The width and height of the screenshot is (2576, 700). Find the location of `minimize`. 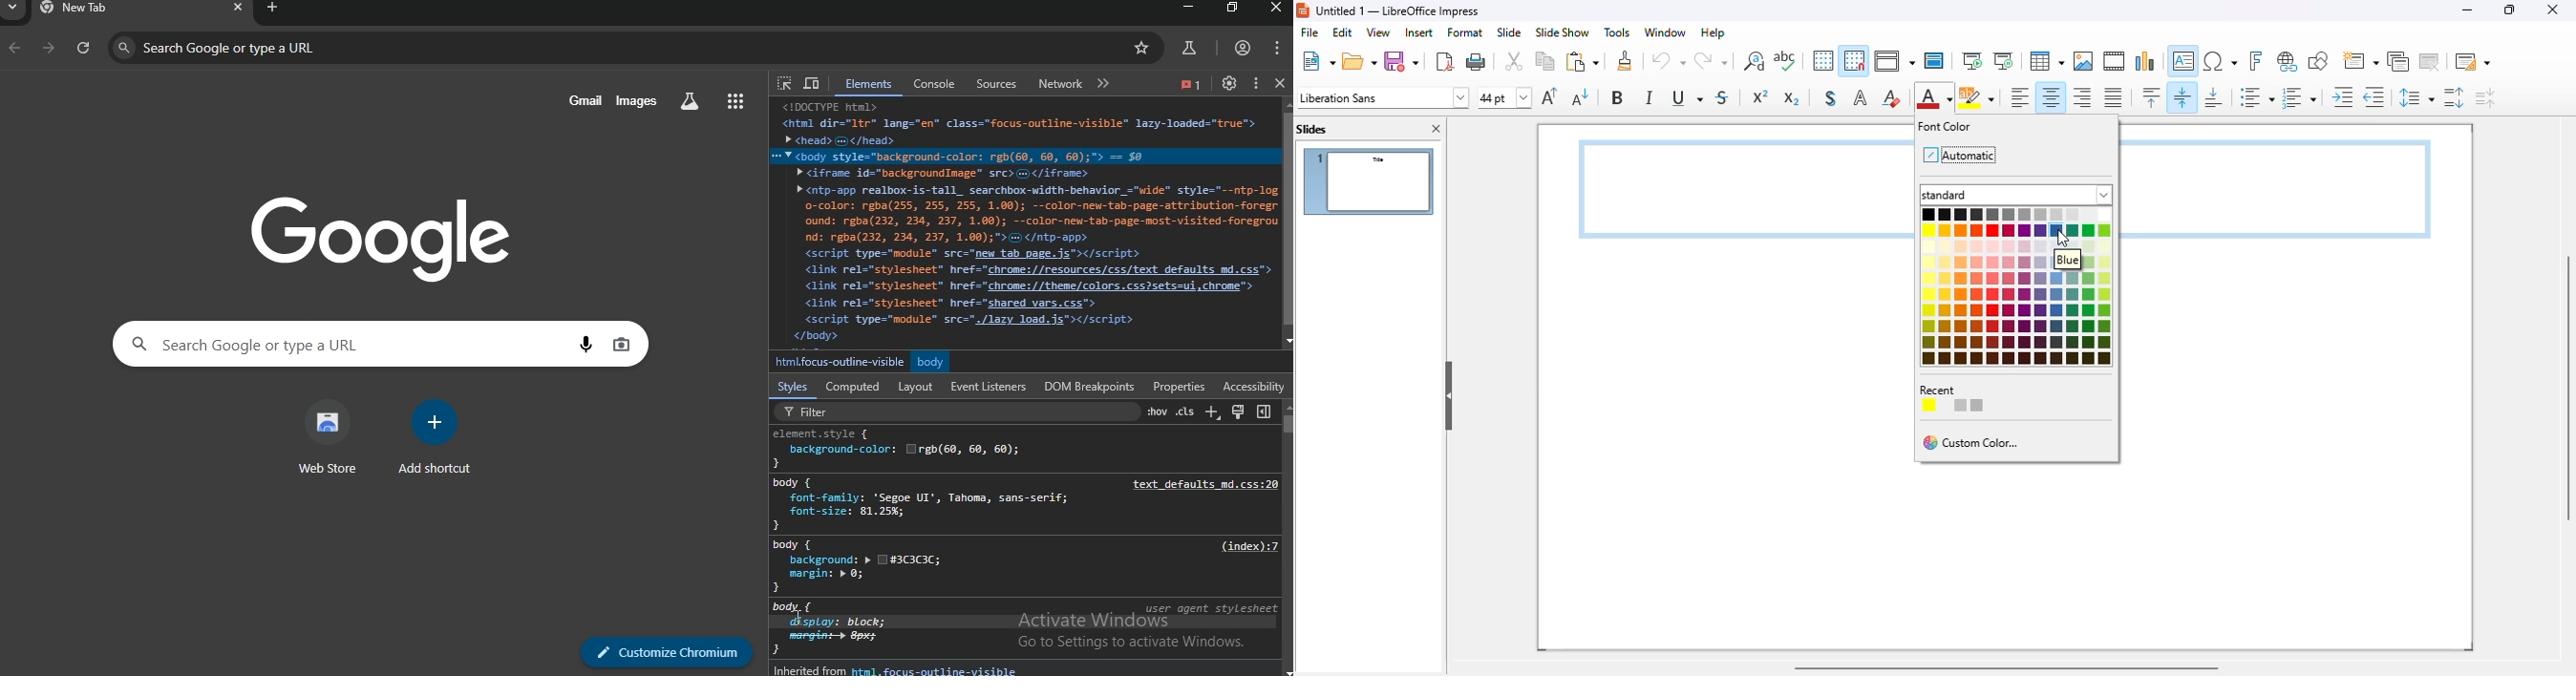

minimize is located at coordinates (2467, 10).